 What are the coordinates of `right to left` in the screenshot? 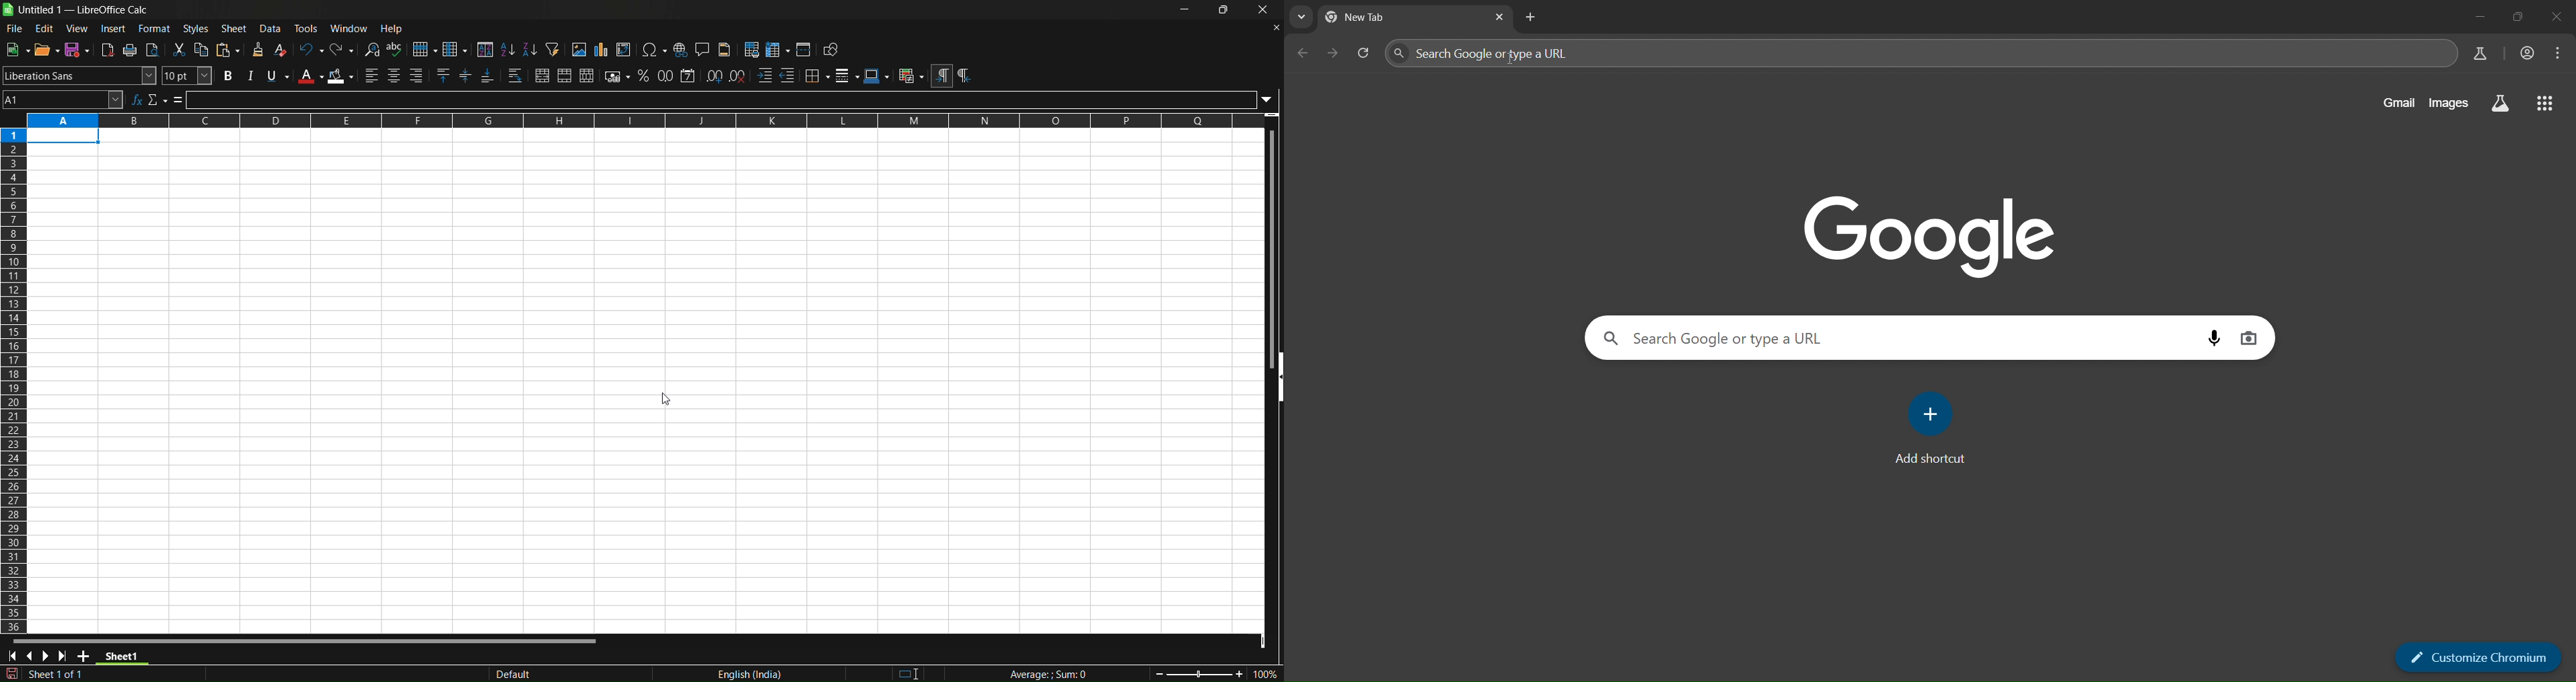 It's located at (964, 76).